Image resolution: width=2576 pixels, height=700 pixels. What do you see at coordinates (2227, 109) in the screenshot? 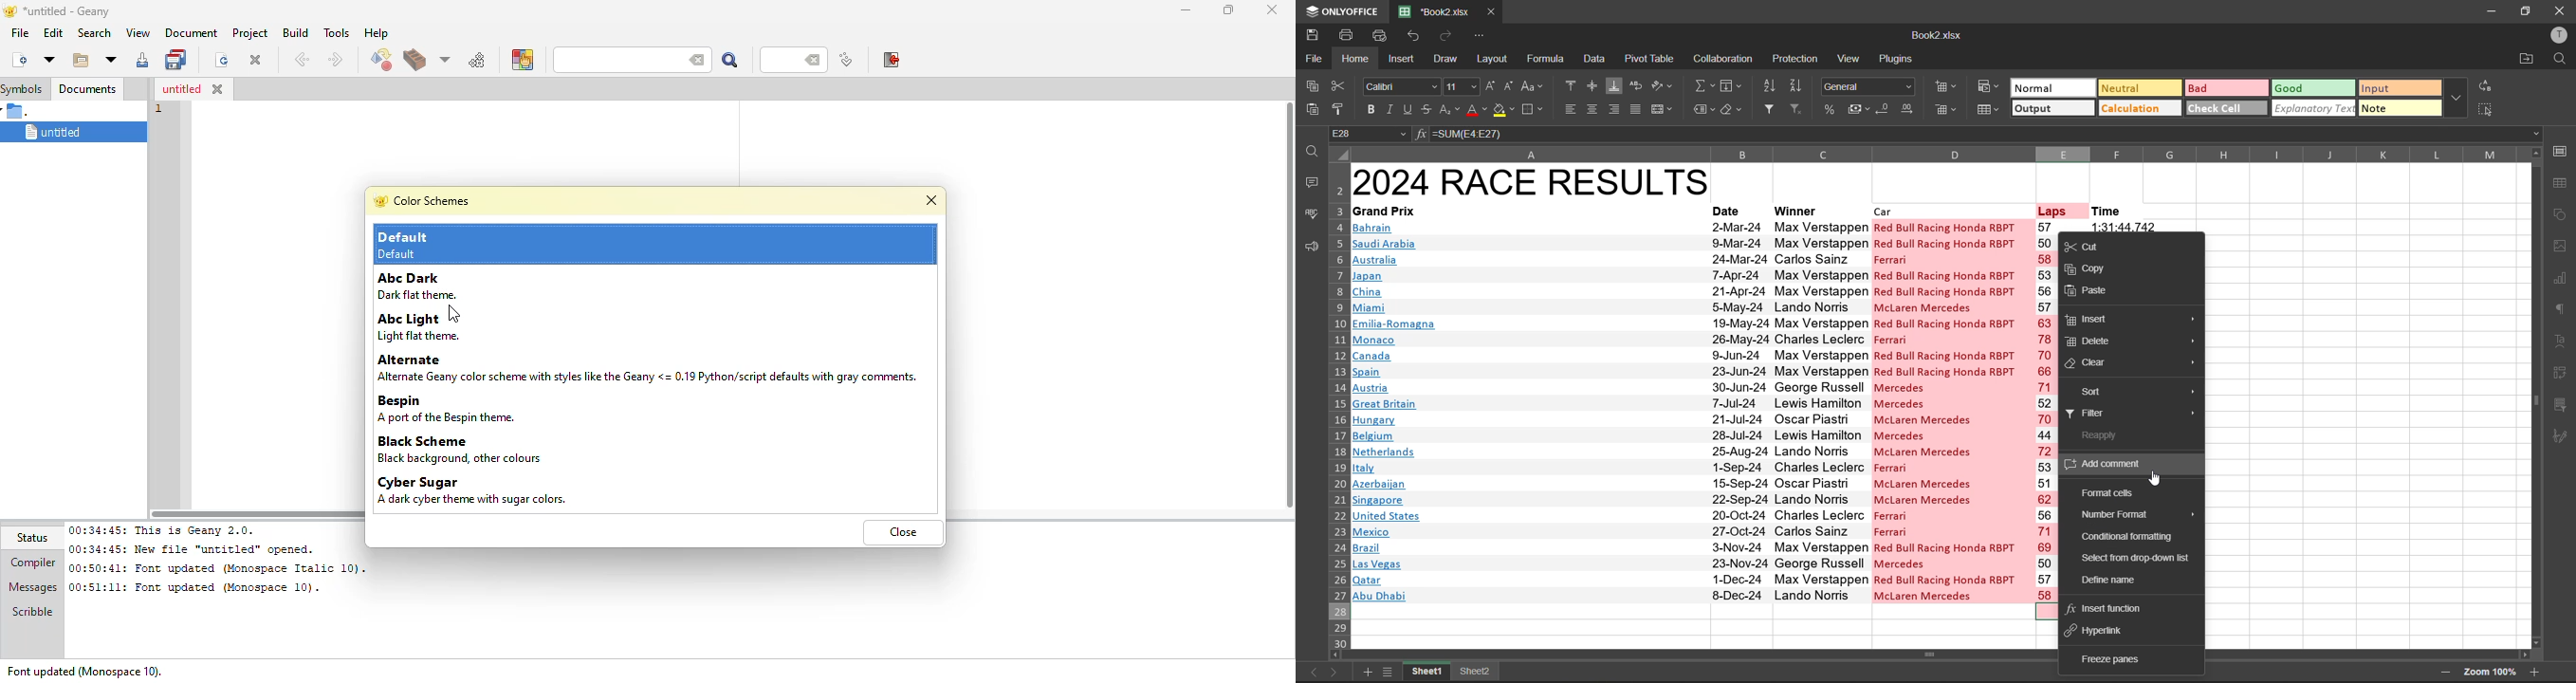
I see `check cell` at bounding box center [2227, 109].